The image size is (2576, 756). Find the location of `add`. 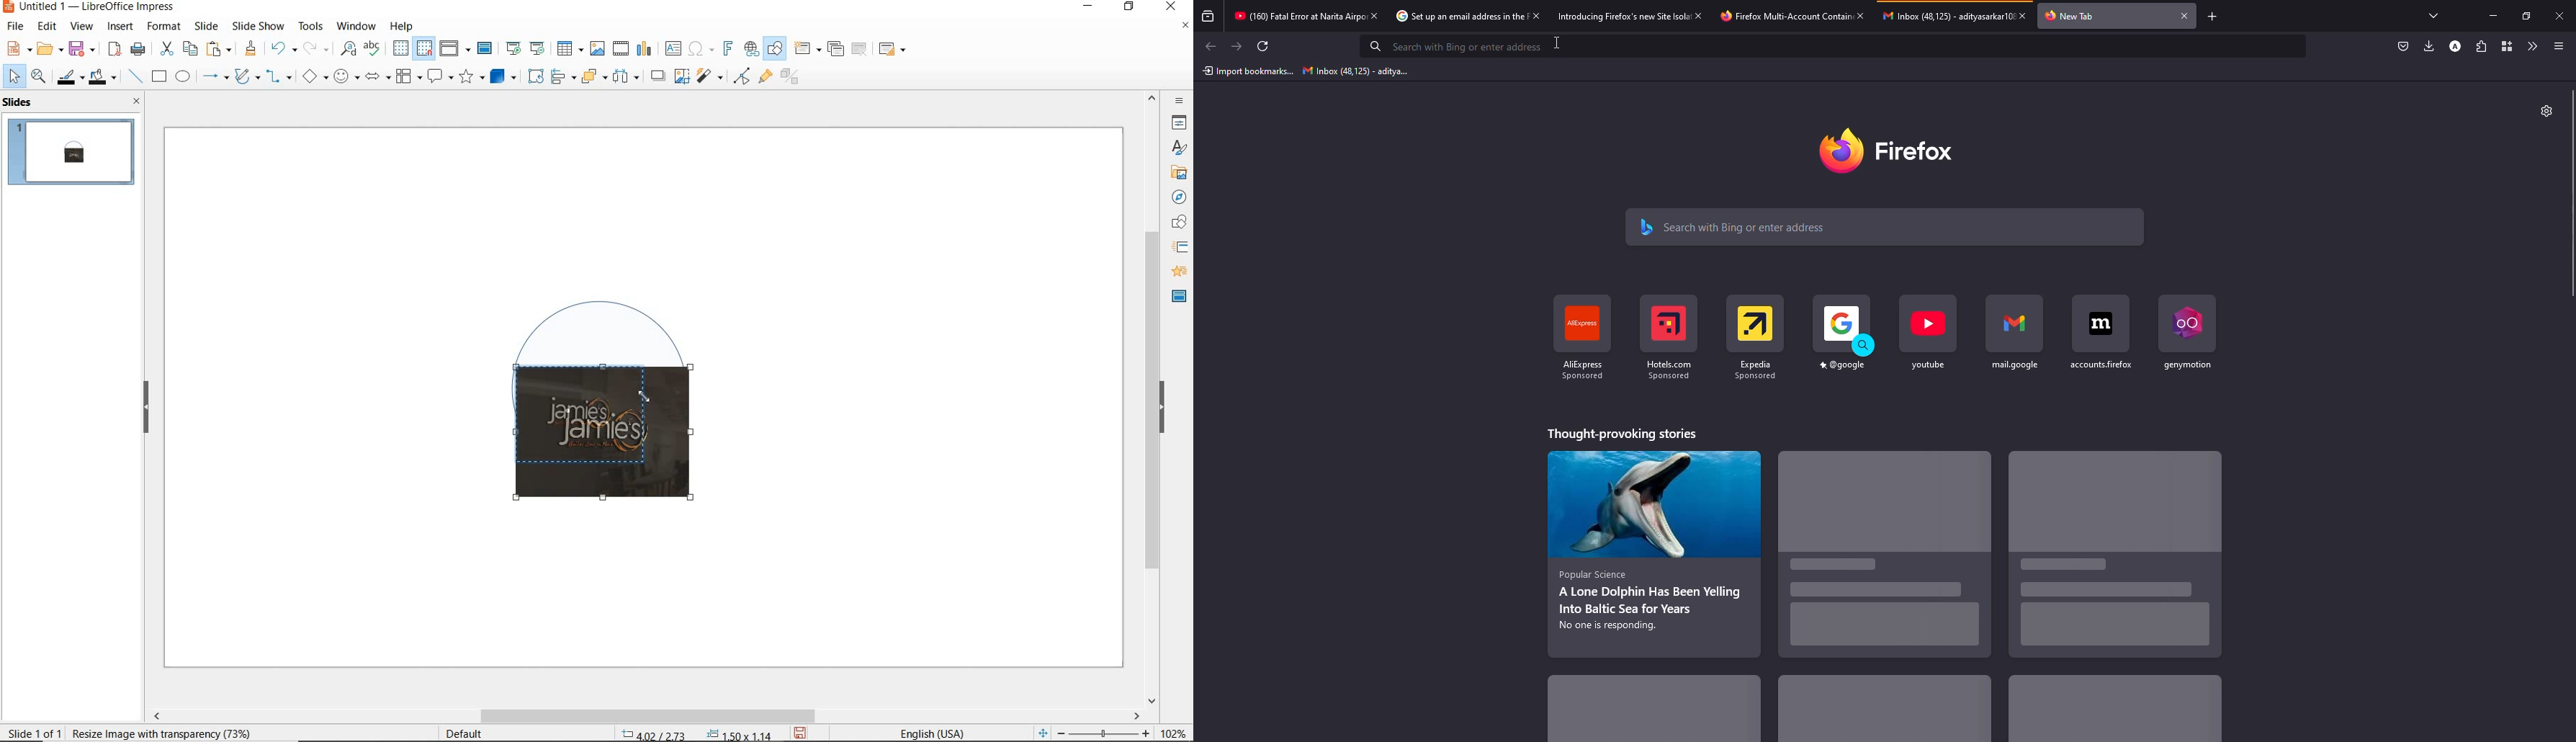

add is located at coordinates (2213, 17).